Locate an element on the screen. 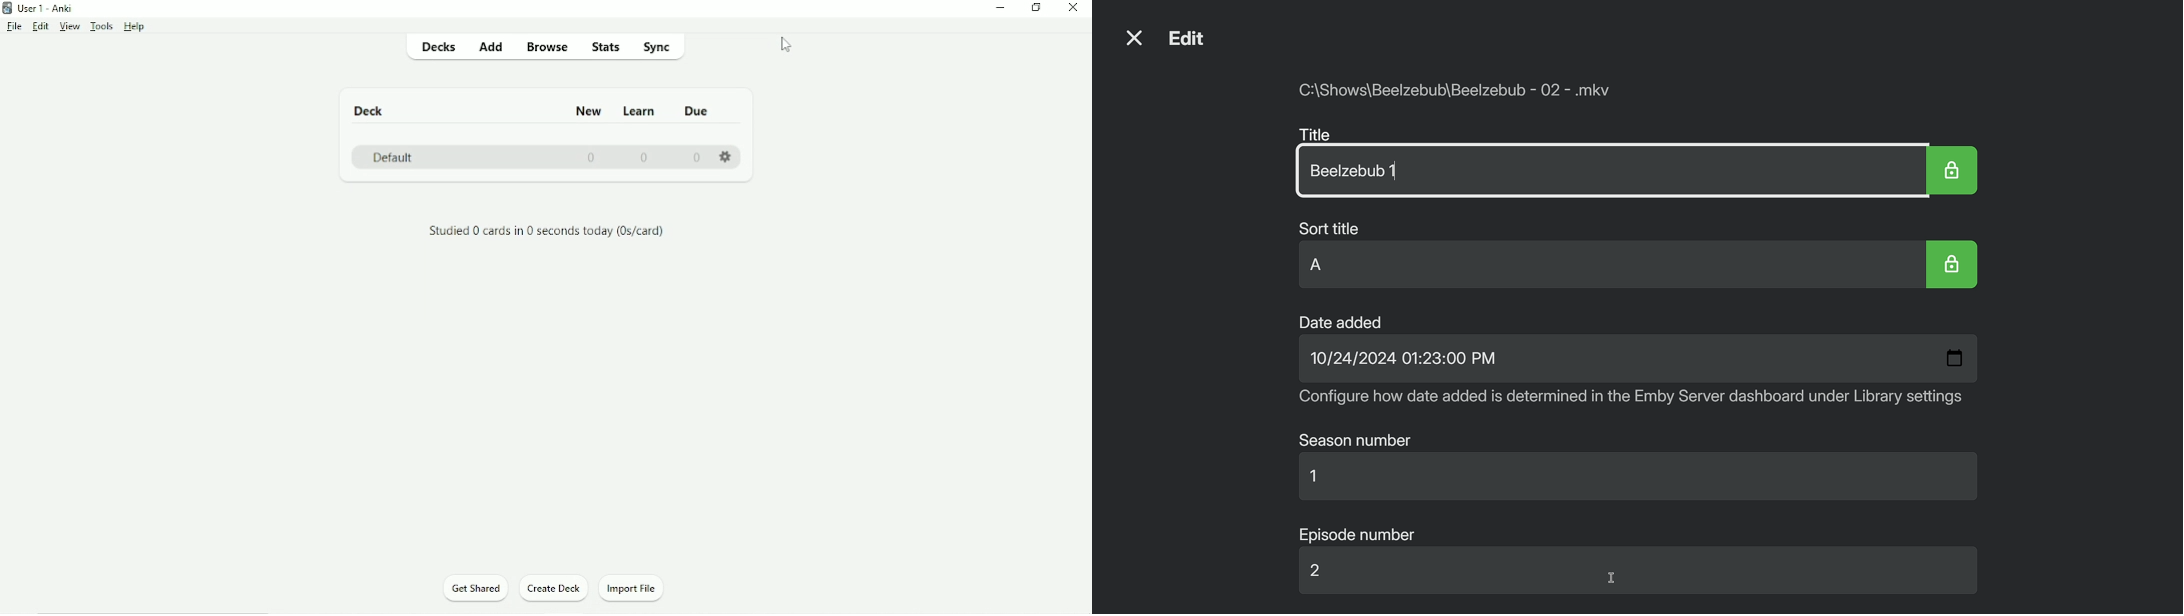 The height and width of the screenshot is (616, 2184). Default is located at coordinates (392, 156).